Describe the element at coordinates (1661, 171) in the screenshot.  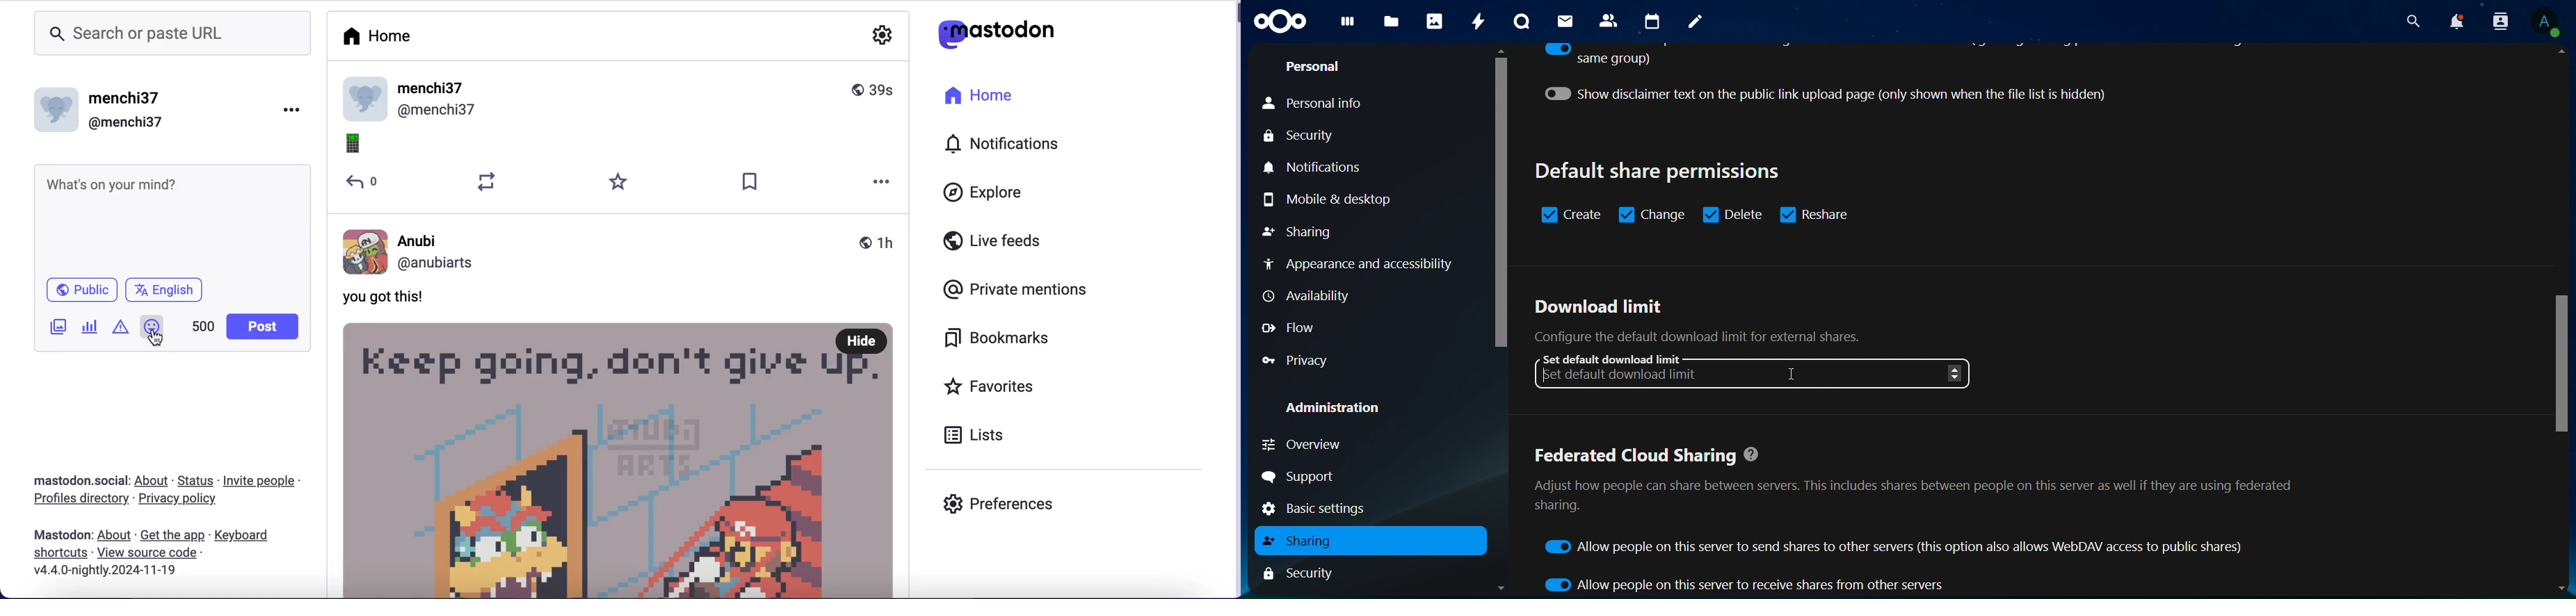
I see `default share permissions` at that location.